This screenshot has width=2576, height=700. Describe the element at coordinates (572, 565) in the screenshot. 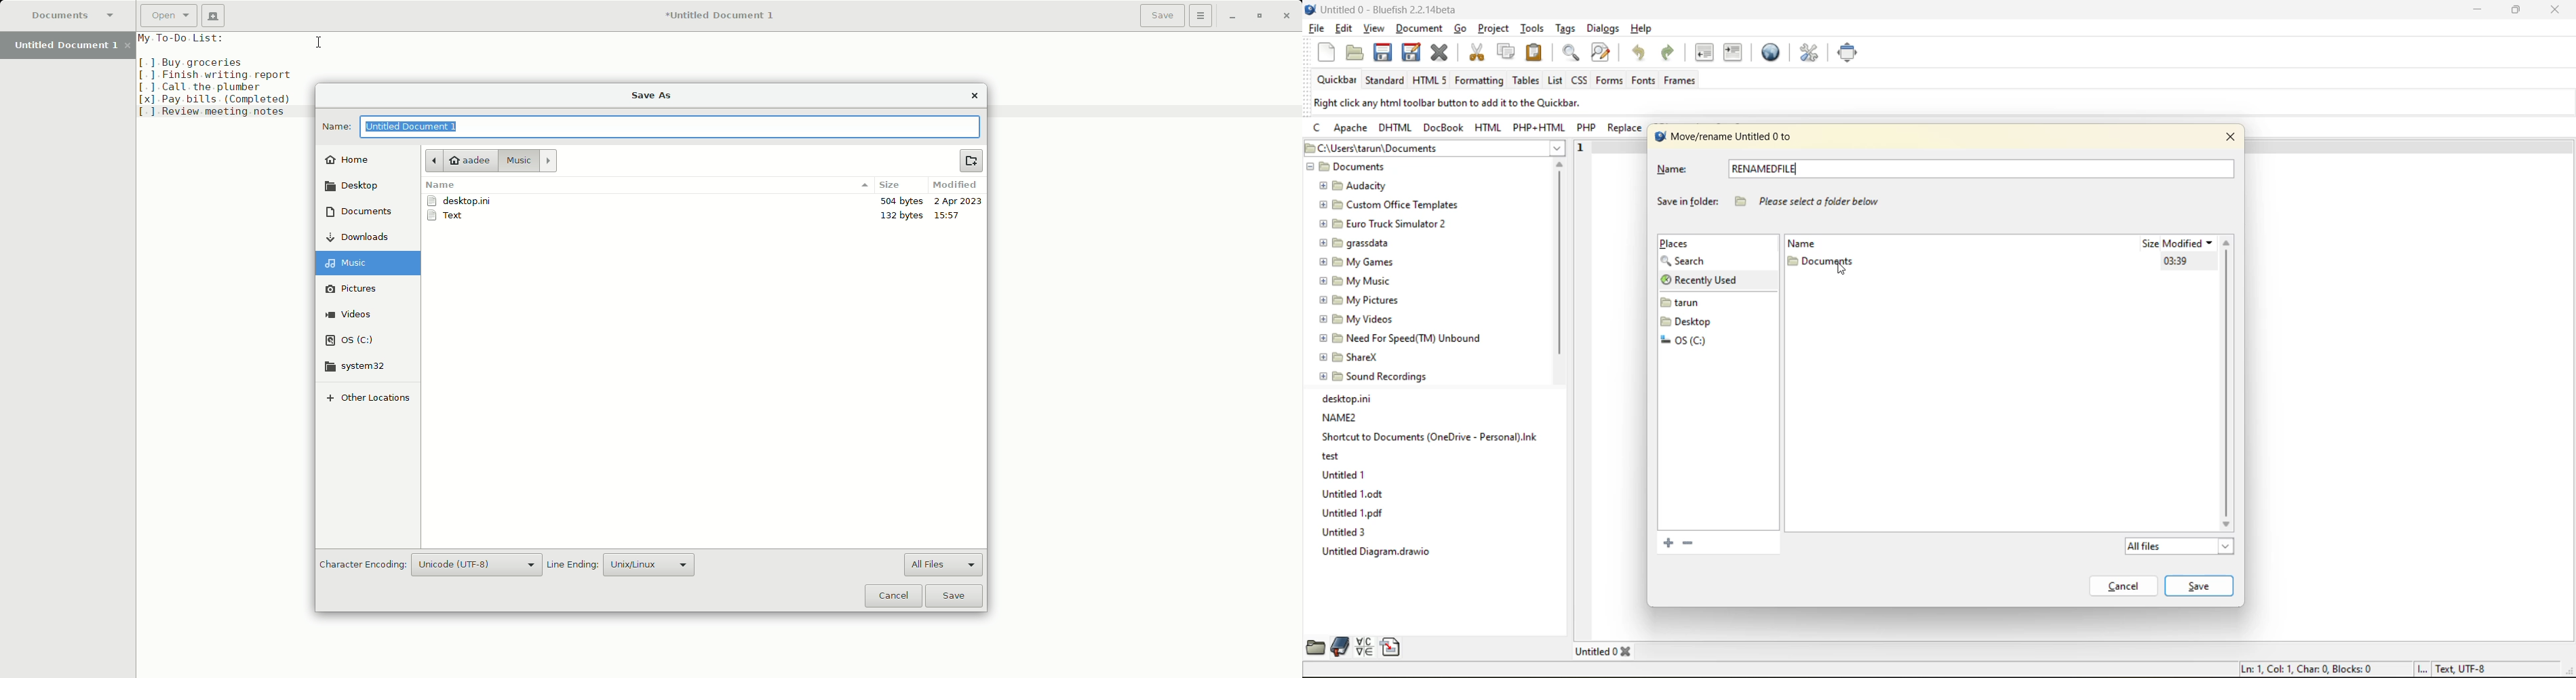

I see `Line endiing` at that location.